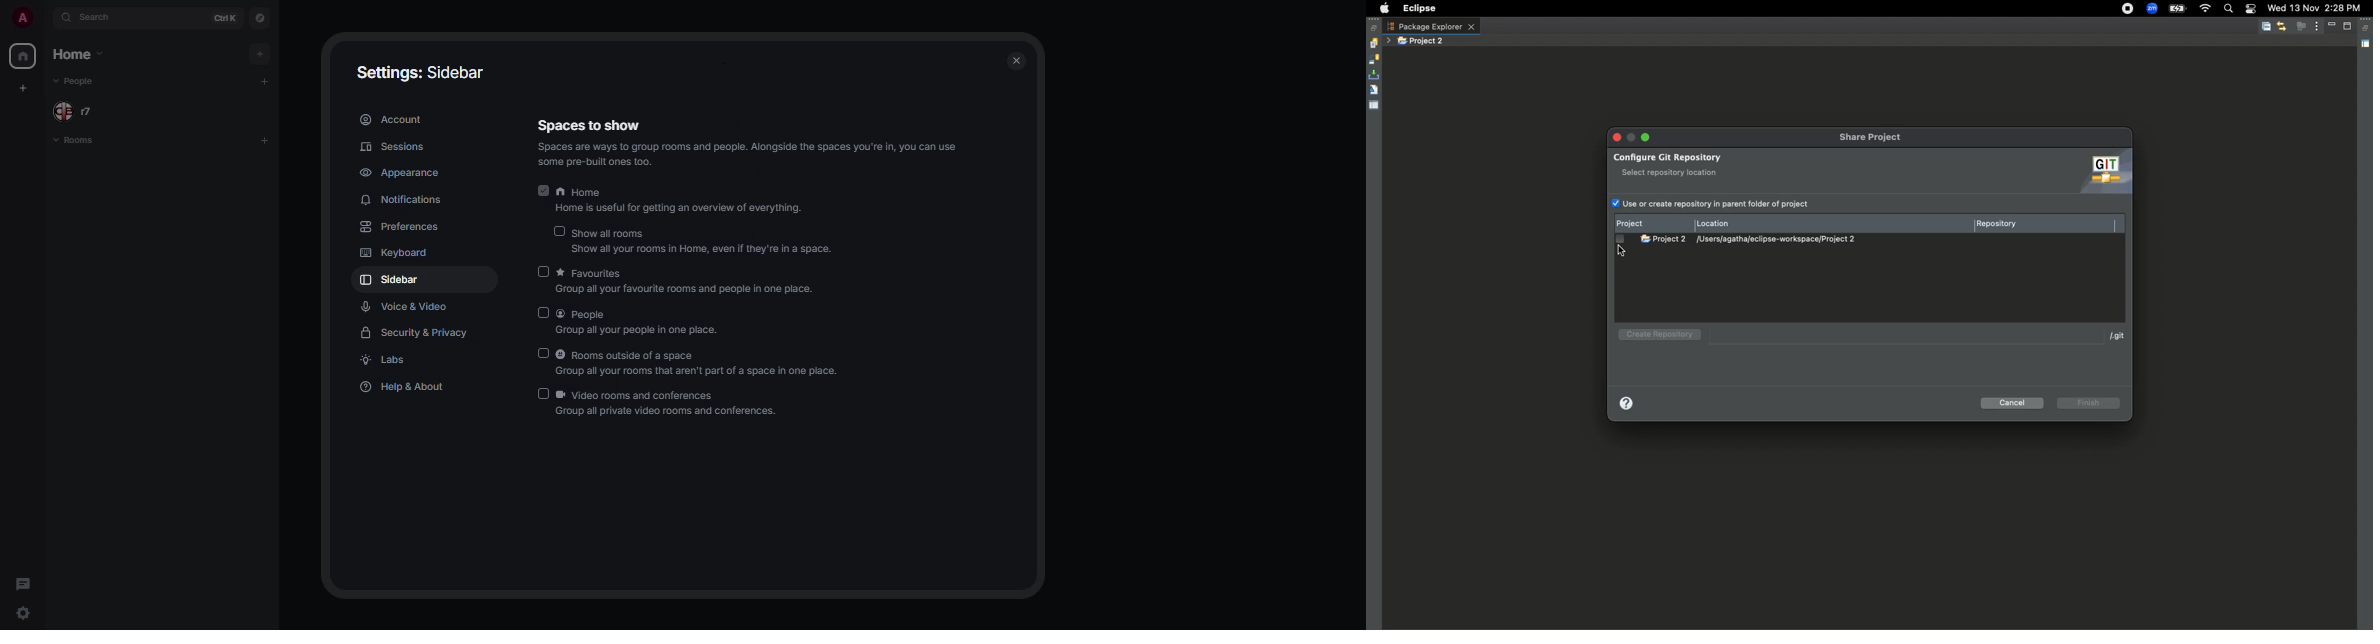 Image resolution: width=2380 pixels, height=644 pixels. Describe the element at coordinates (558, 231) in the screenshot. I see `disabled` at that location.